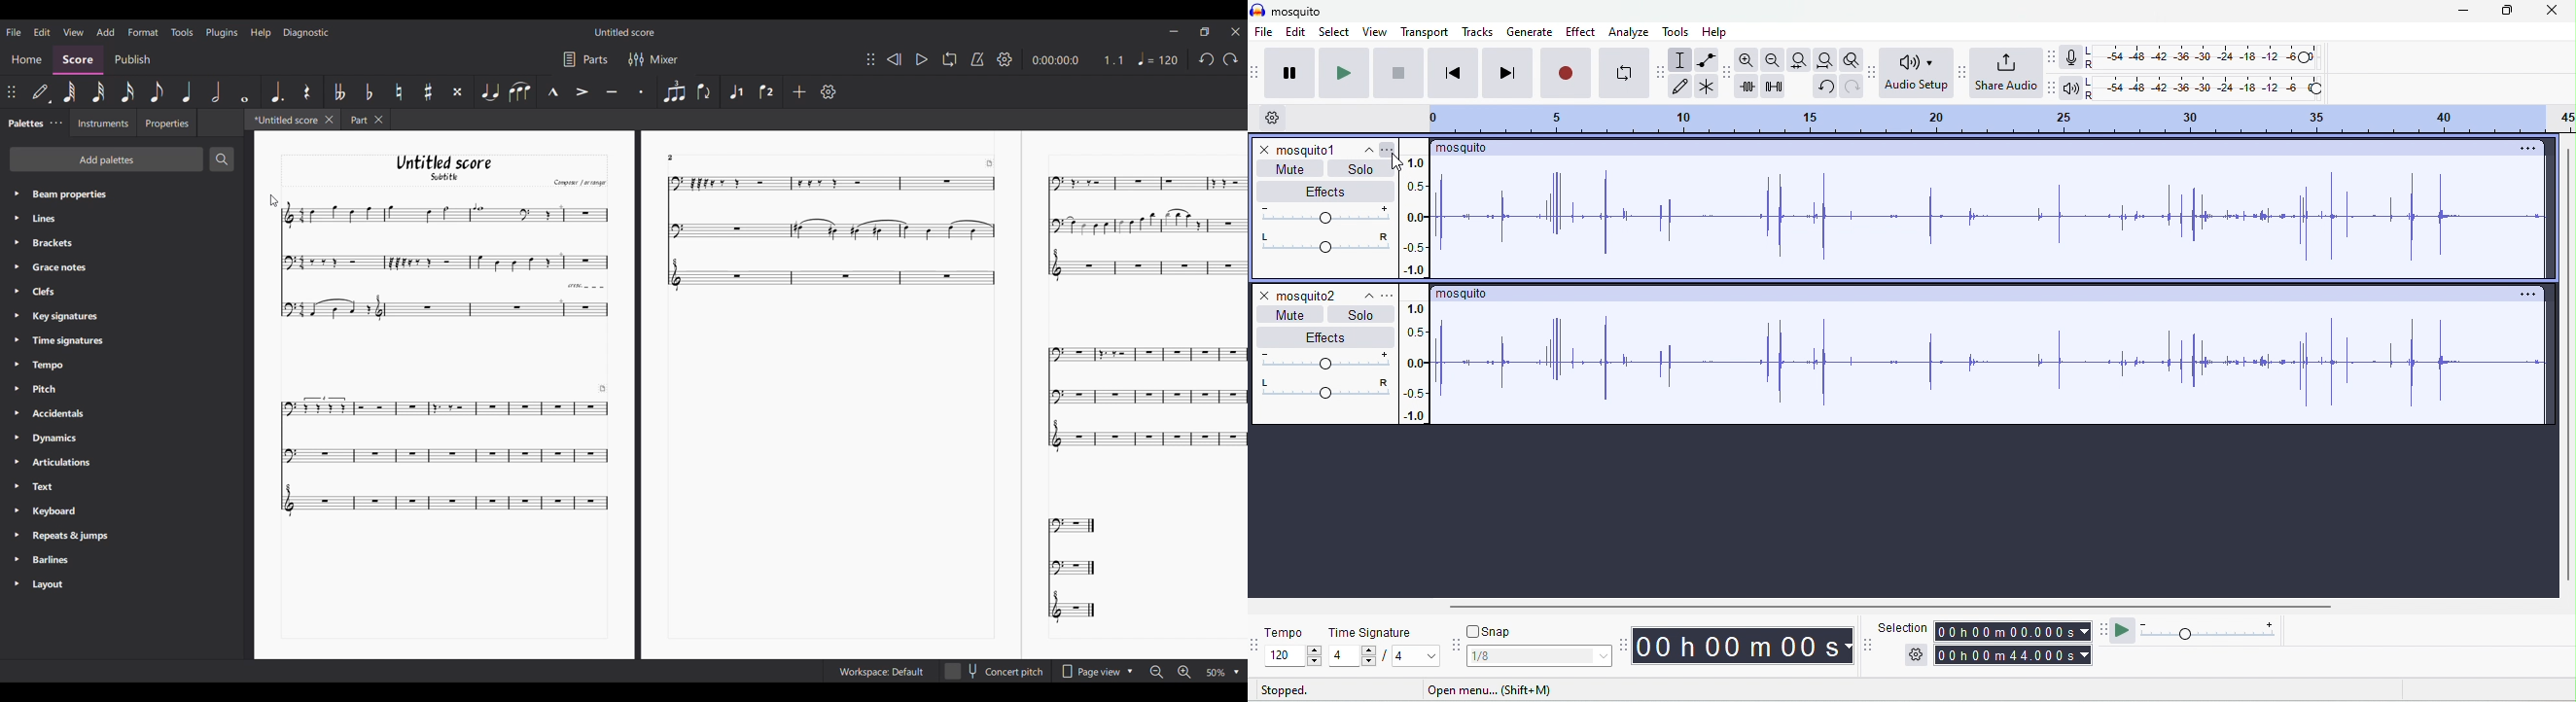  I want to click on Format, so click(144, 32).